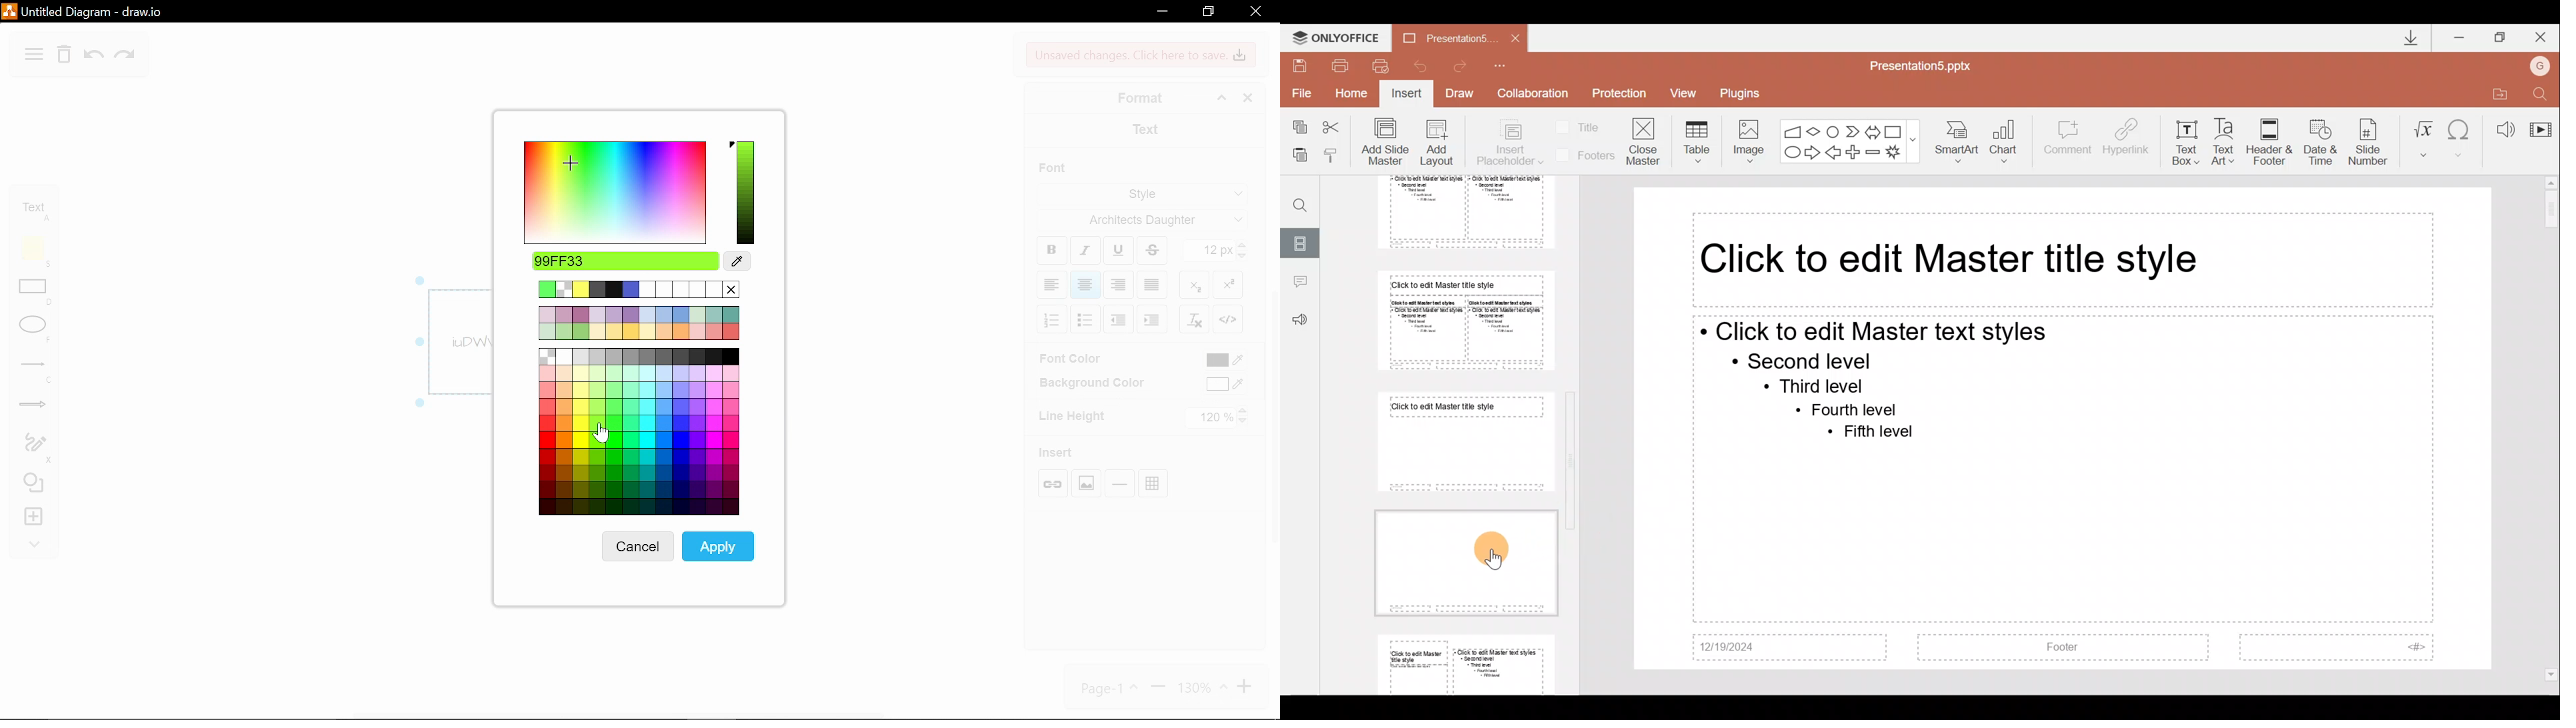 This screenshot has width=2576, height=728. I want to click on decrease indent, so click(1152, 320).